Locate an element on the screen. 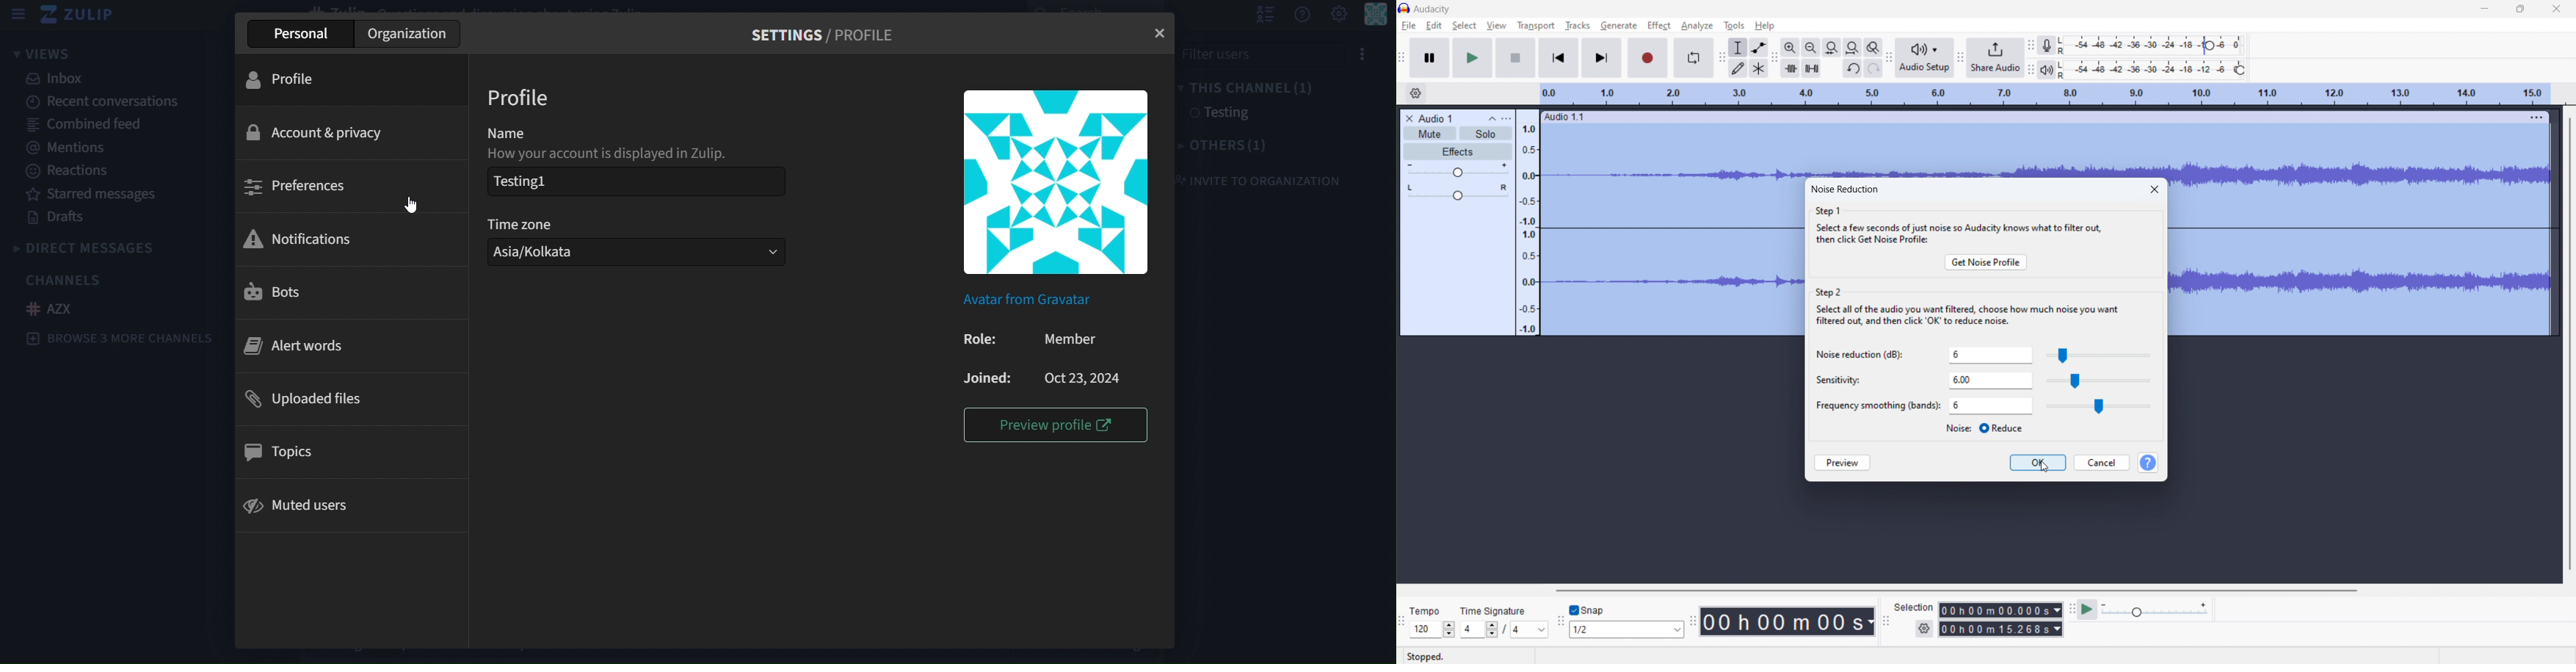 The width and height of the screenshot is (2576, 672). close dialogbox is located at coordinates (2155, 189).